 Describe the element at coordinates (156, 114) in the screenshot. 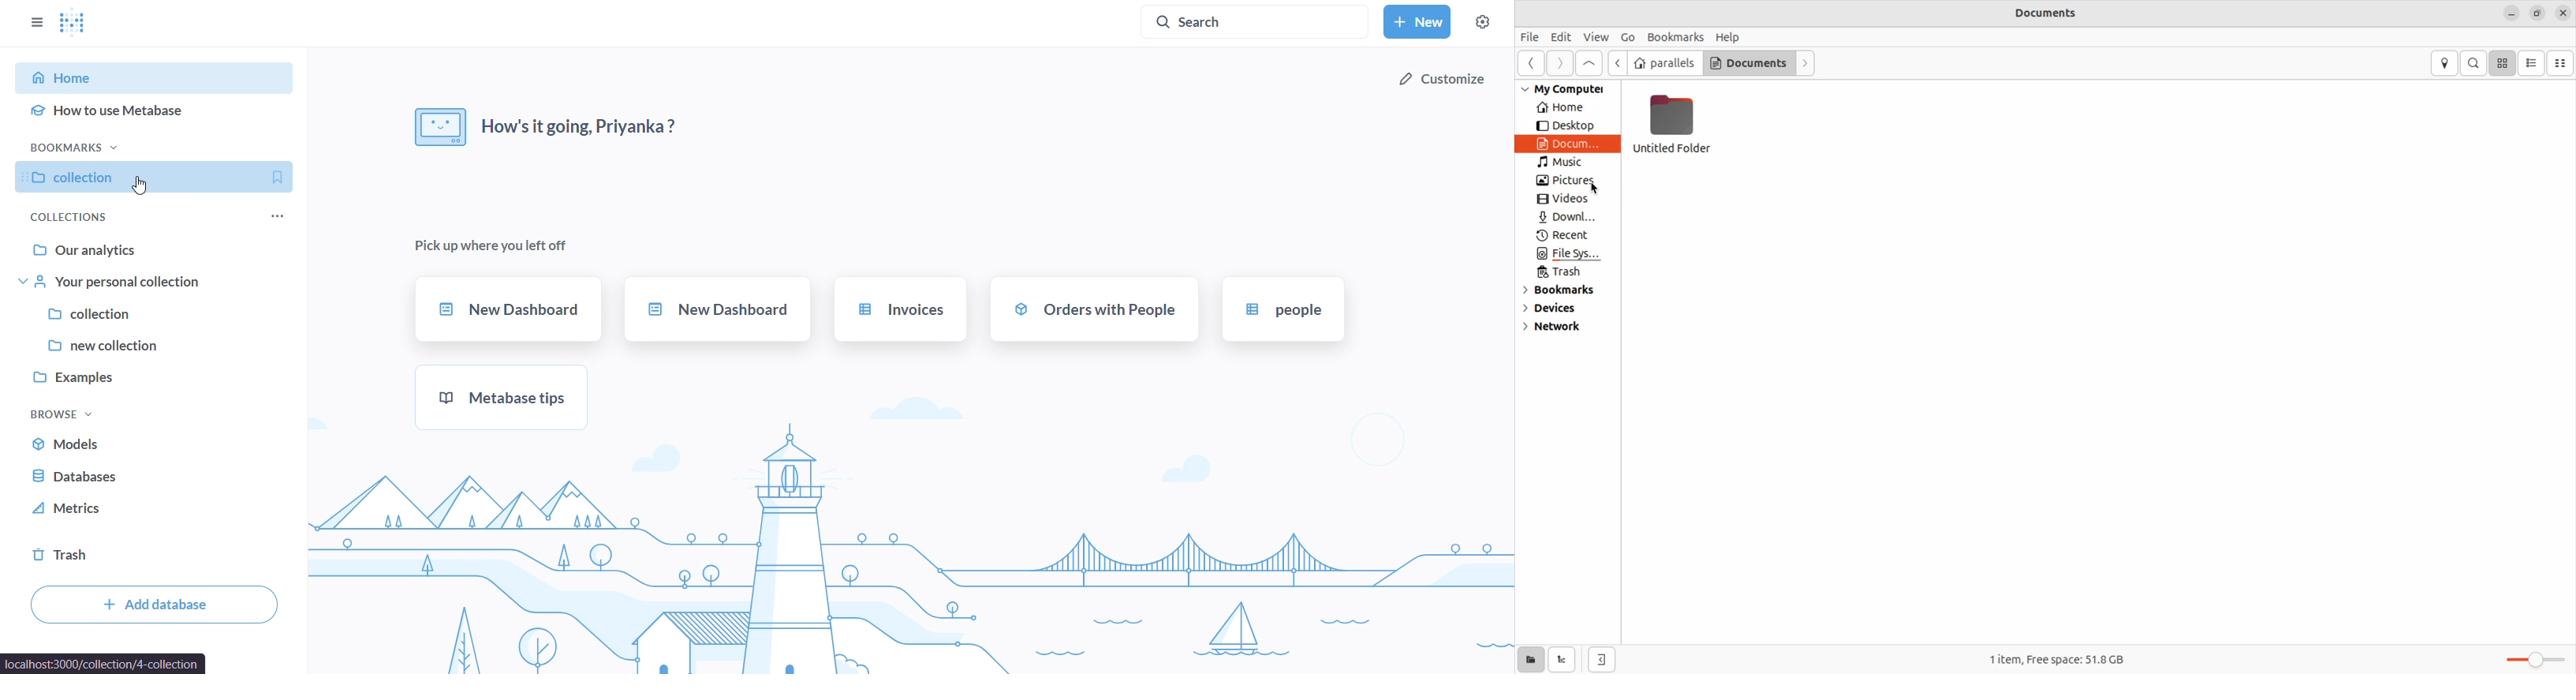

I see `how to use metabase` at that location.